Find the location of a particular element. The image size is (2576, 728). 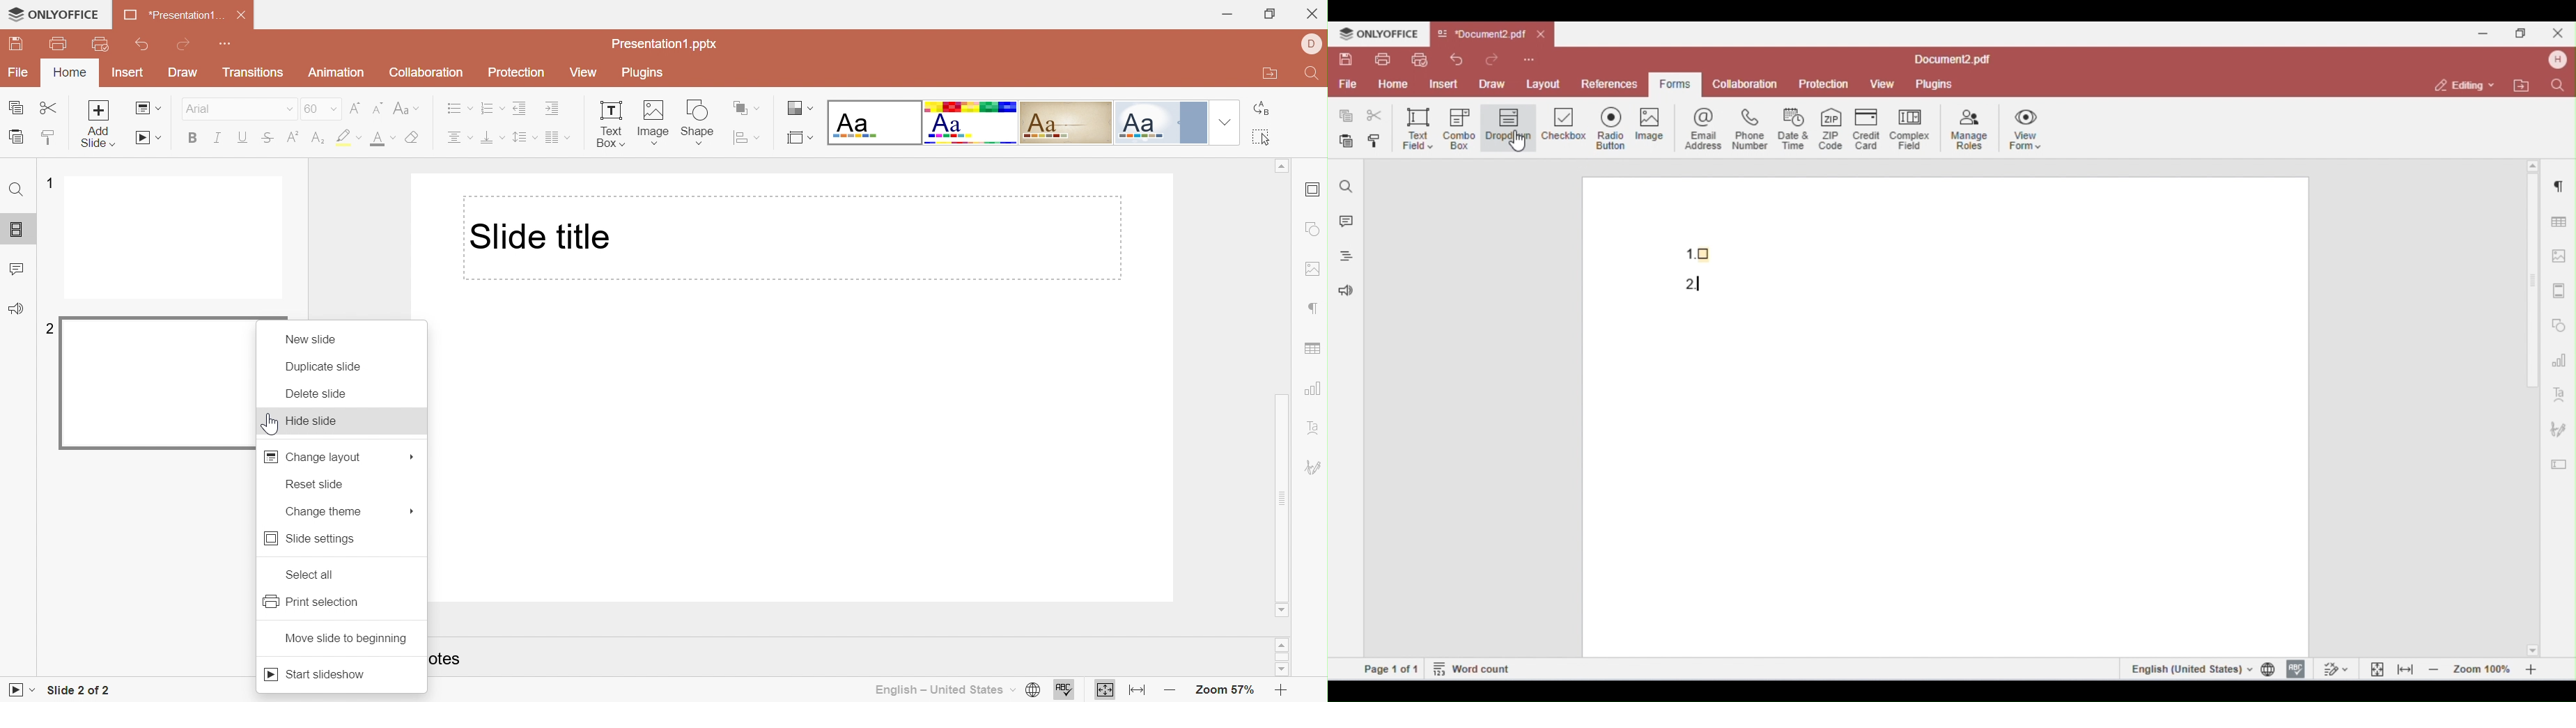

Select slide size is located at coordinates (797, 141).